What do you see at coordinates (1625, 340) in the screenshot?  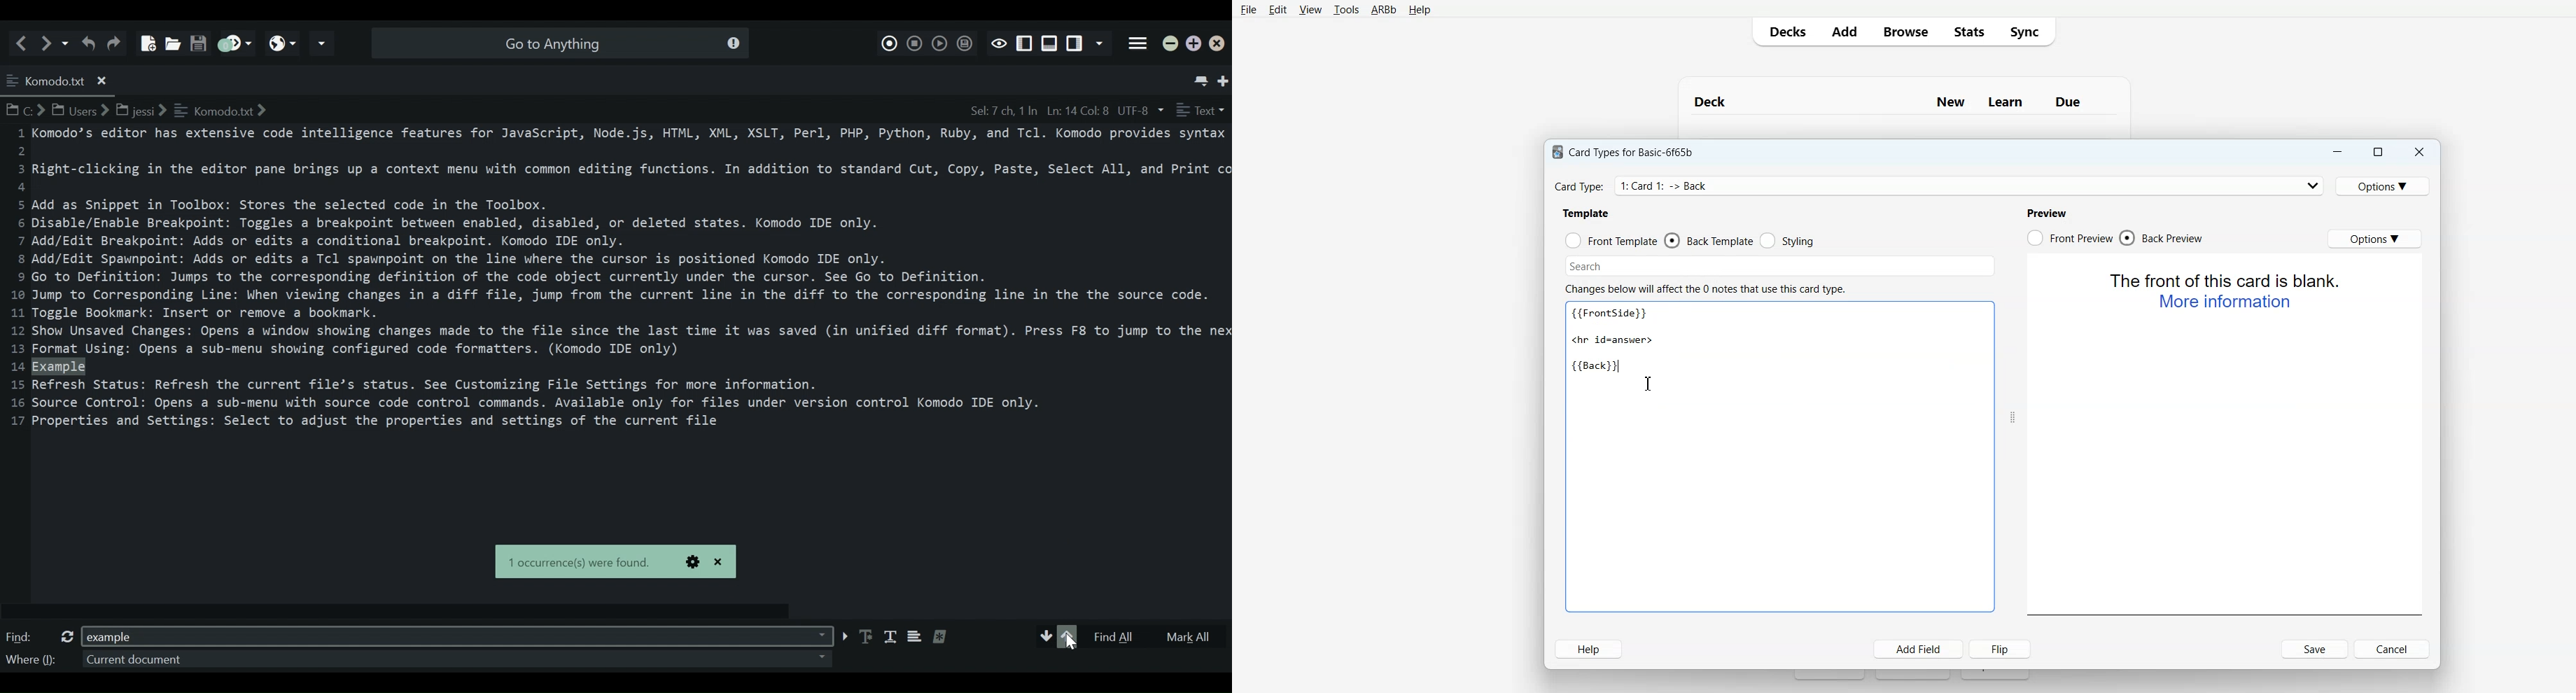 I see `Text 1` at bounding box center [1625, 340].